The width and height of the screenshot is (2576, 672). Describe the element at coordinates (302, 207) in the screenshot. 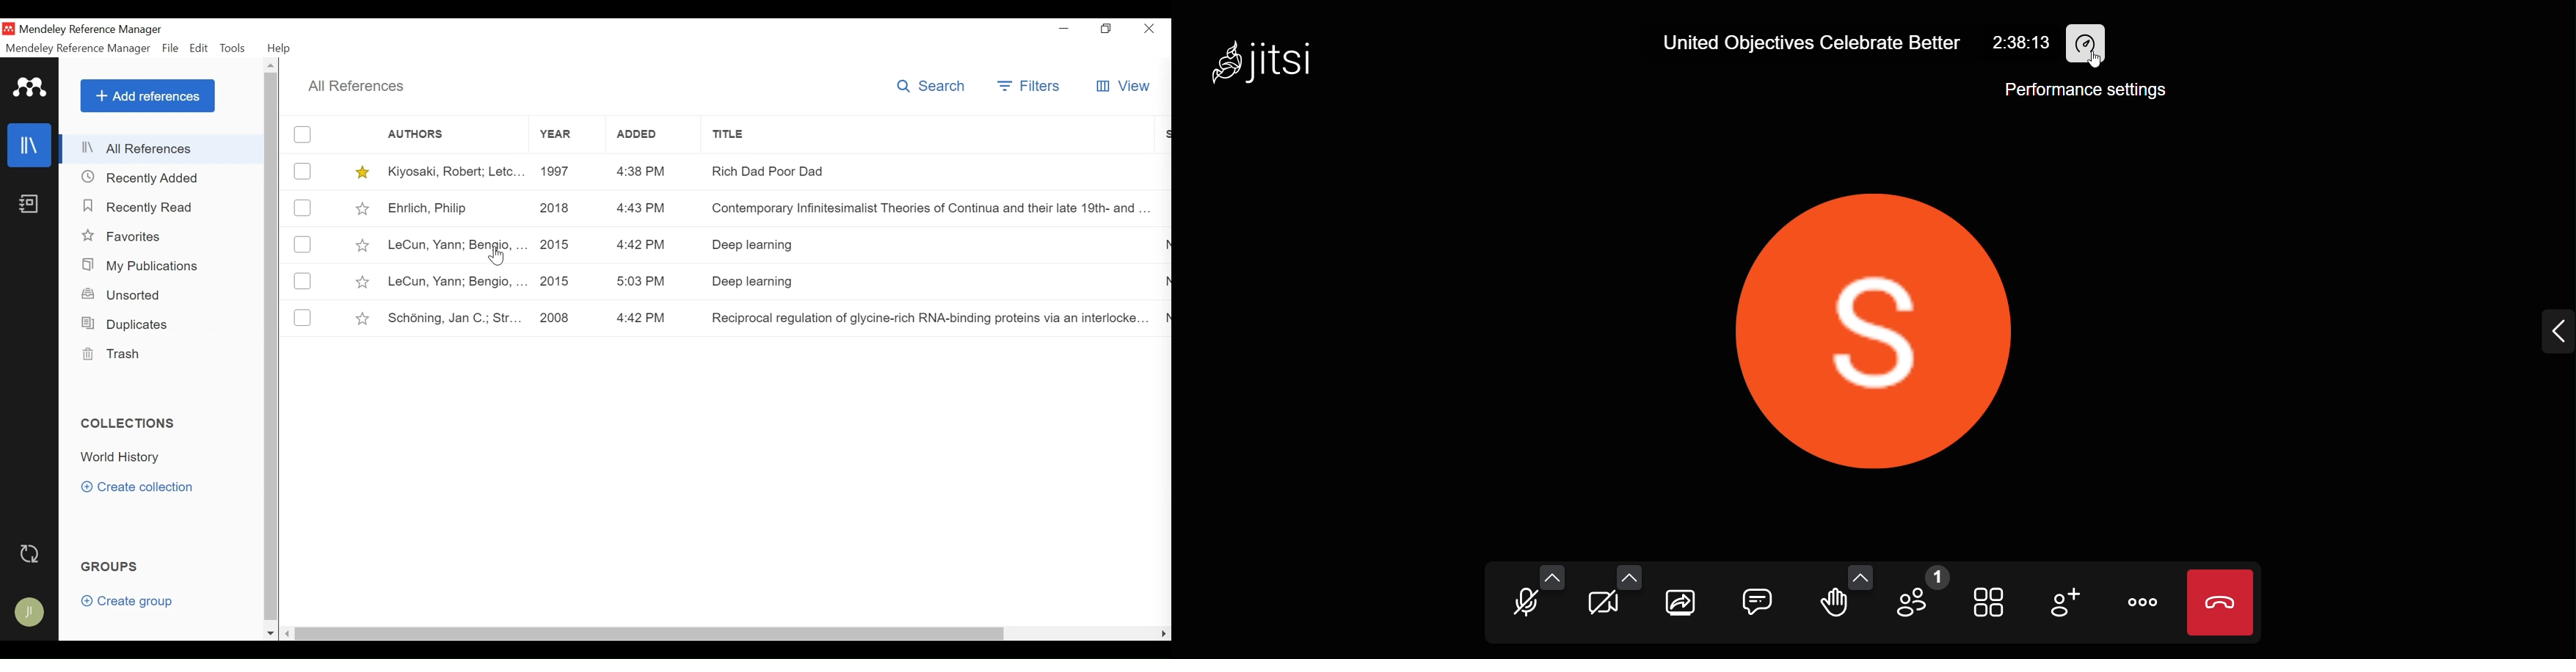

I see `(un)select` at that location.